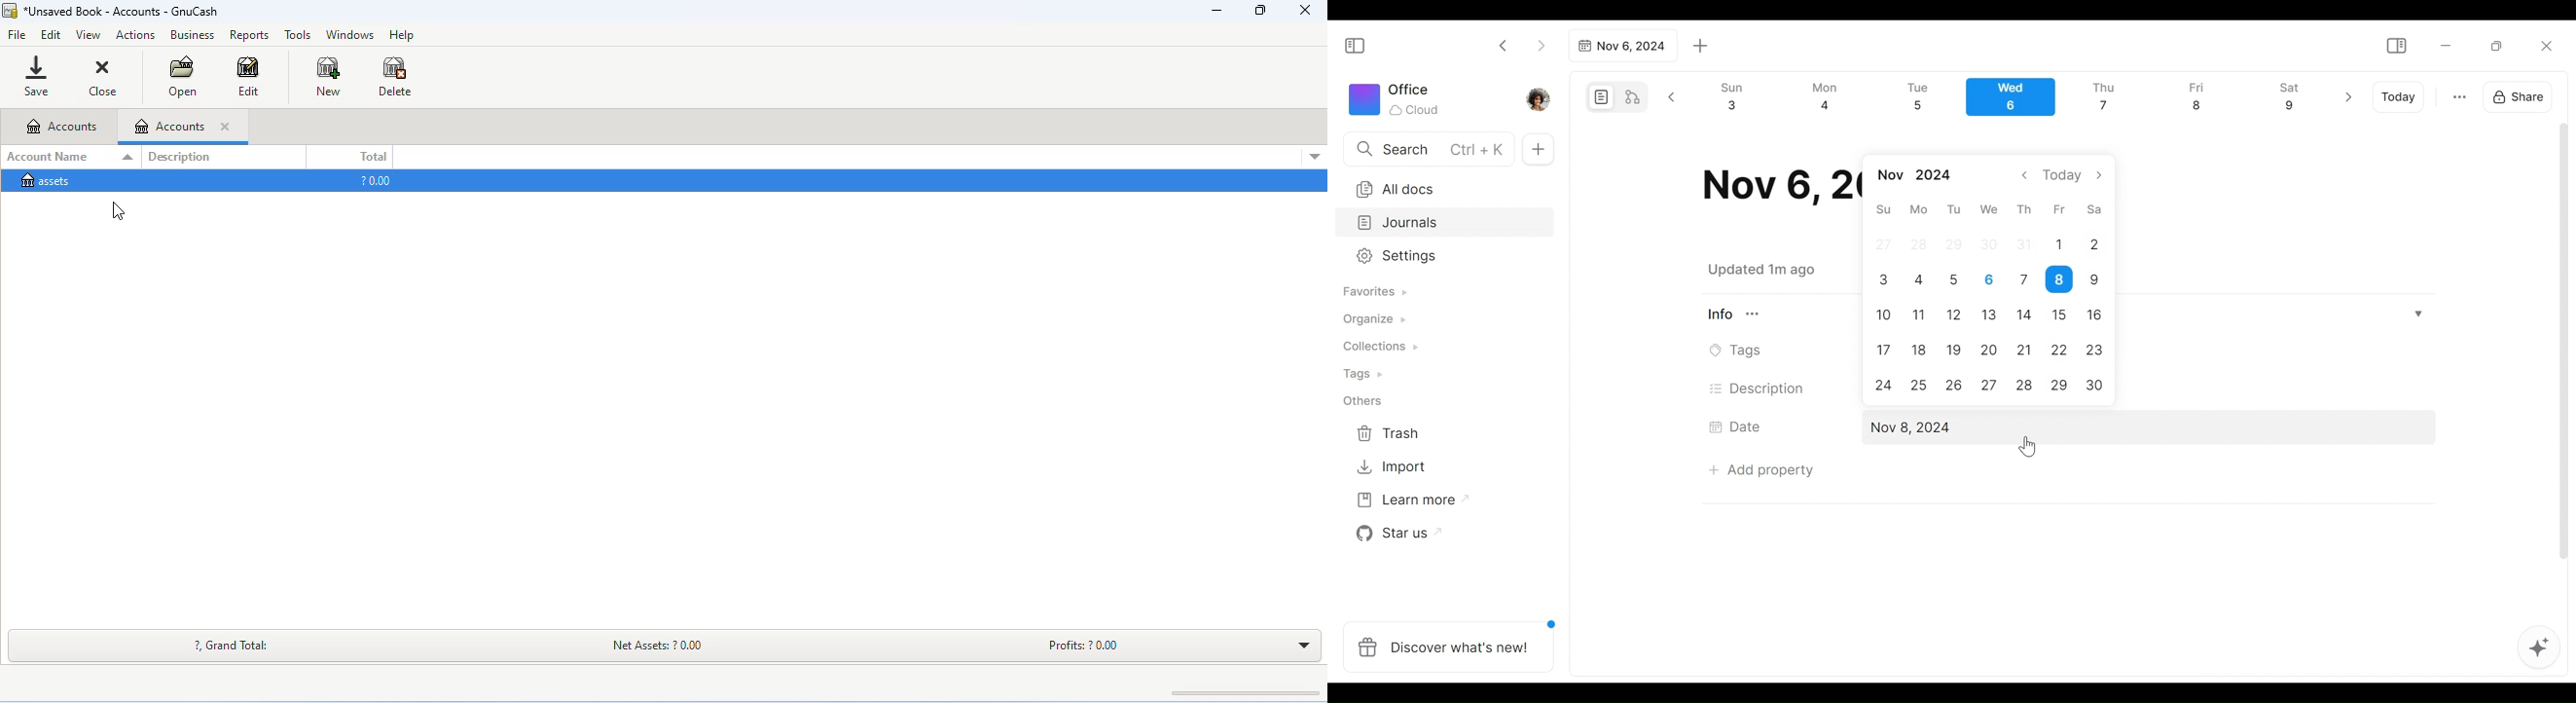  What do you see at coordinates (40, 76) in the screenshot?
I see `save` at bounding box center [40, 76].